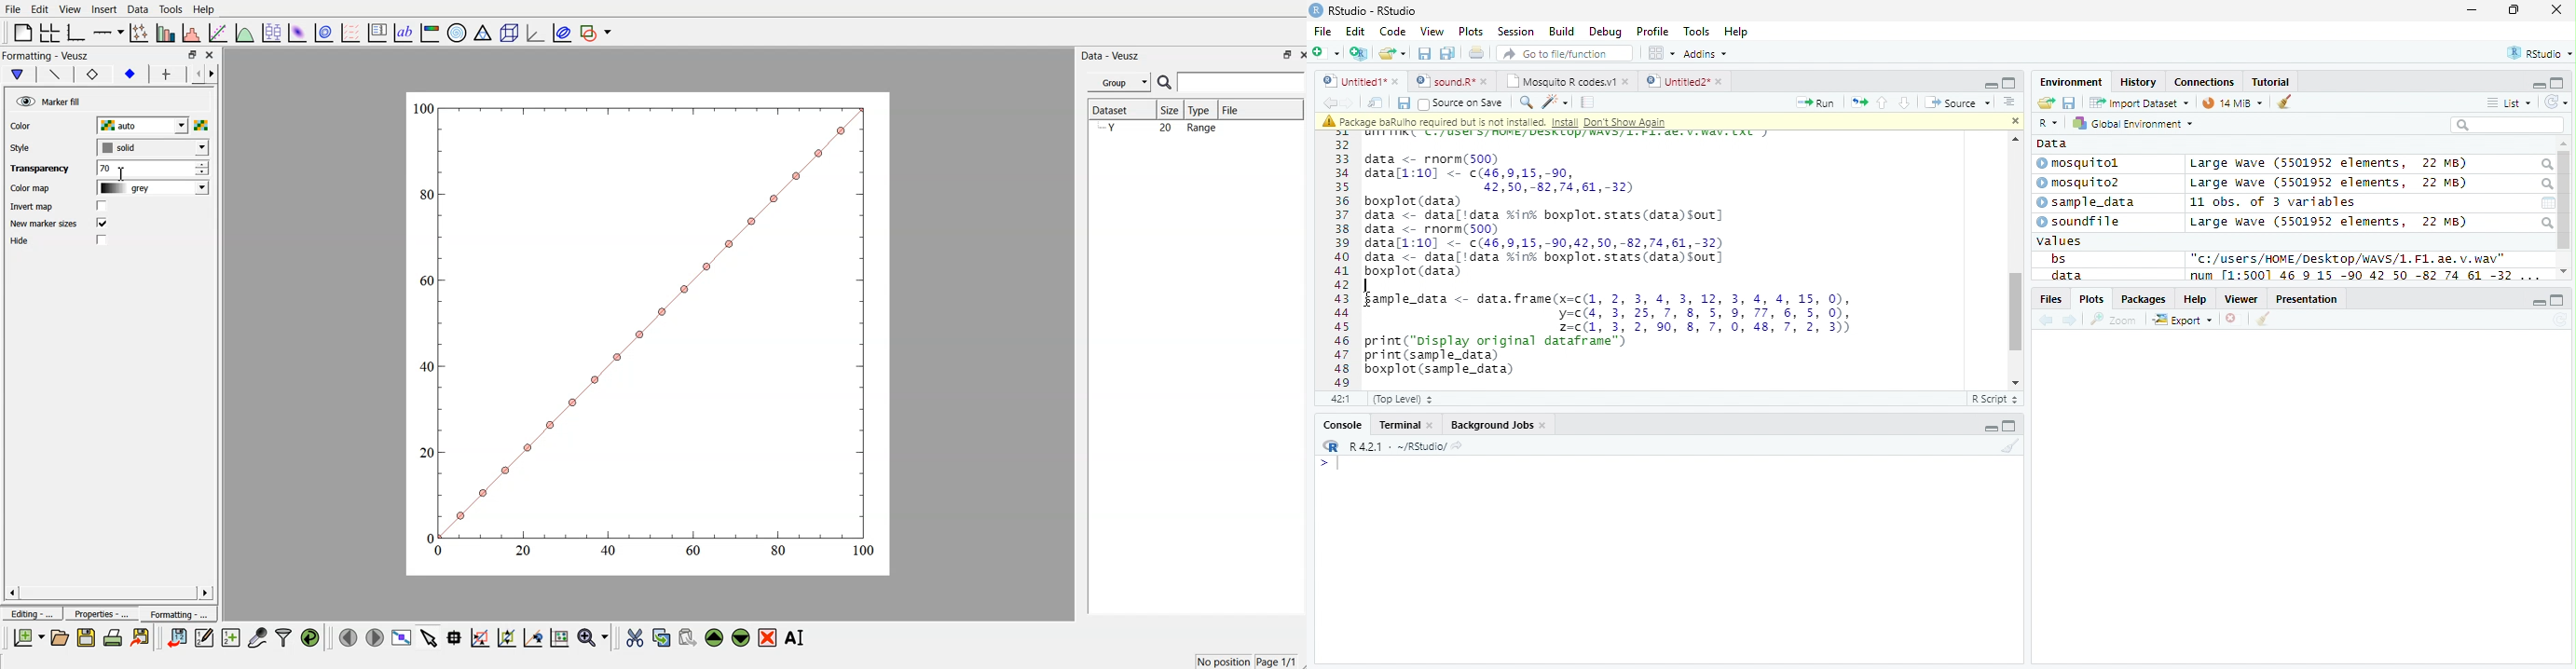 The image size is (2576, 672). I want to click on Show in new window, so click(1376, 103).